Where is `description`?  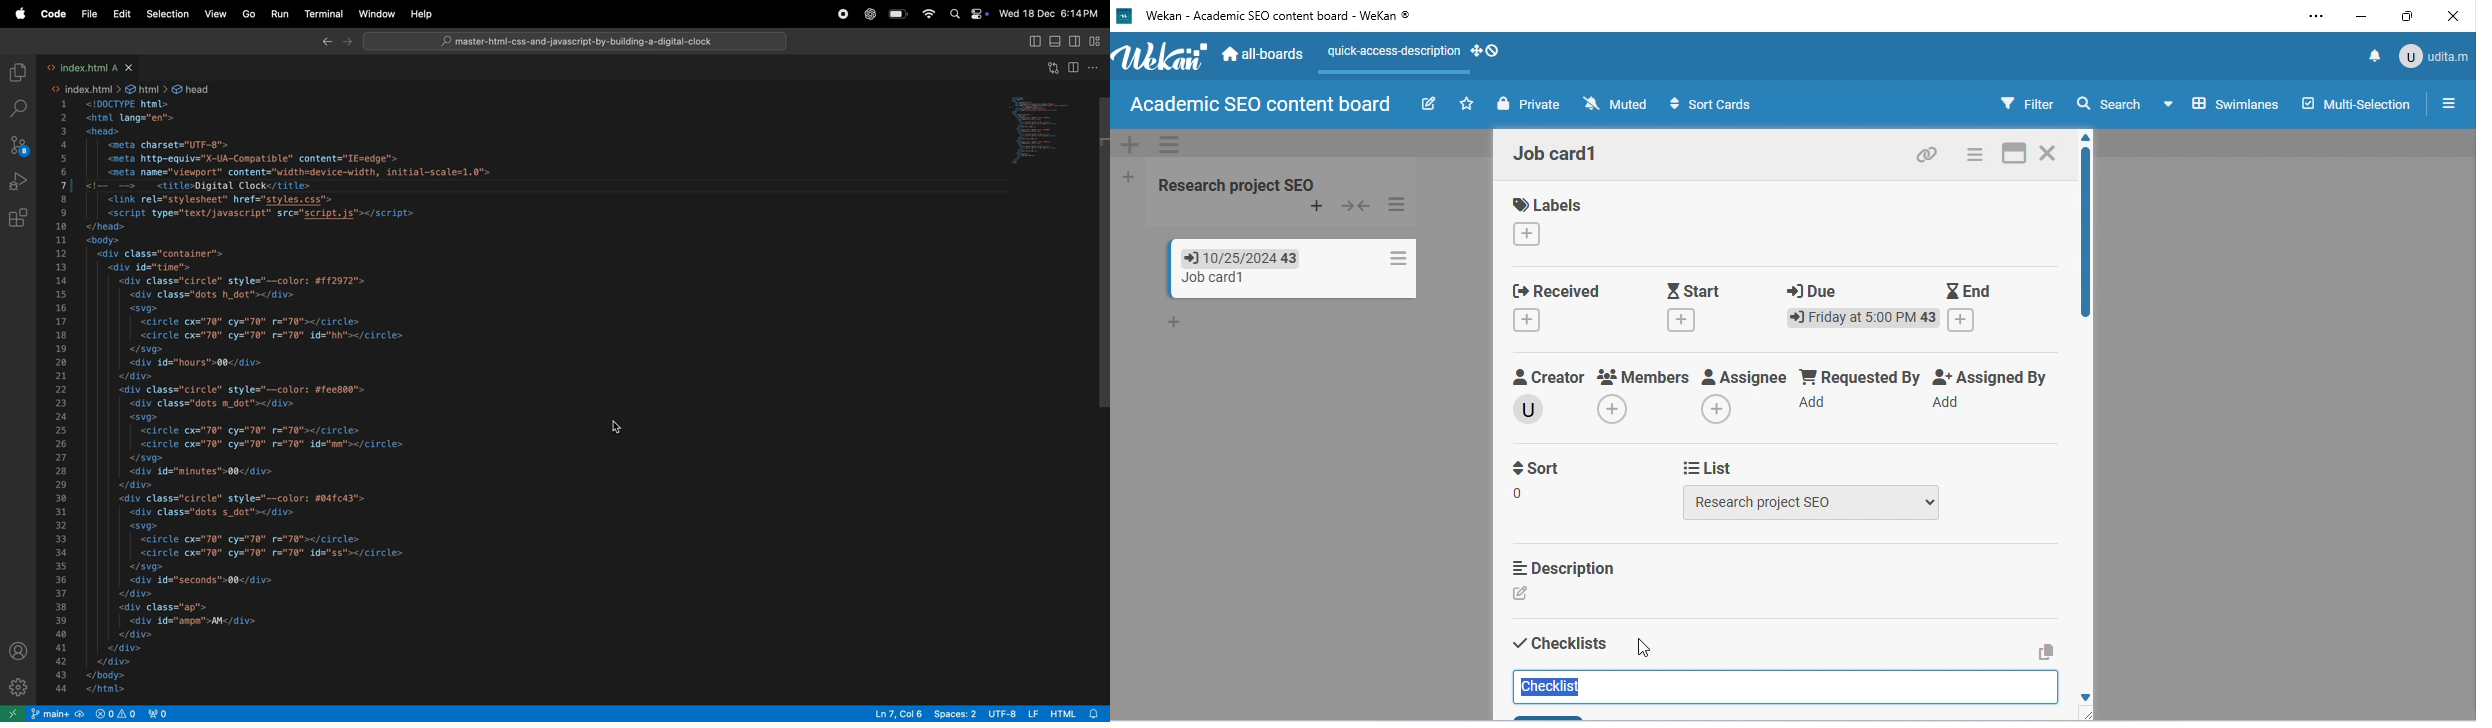
description is located at coordinates (1562, 568).